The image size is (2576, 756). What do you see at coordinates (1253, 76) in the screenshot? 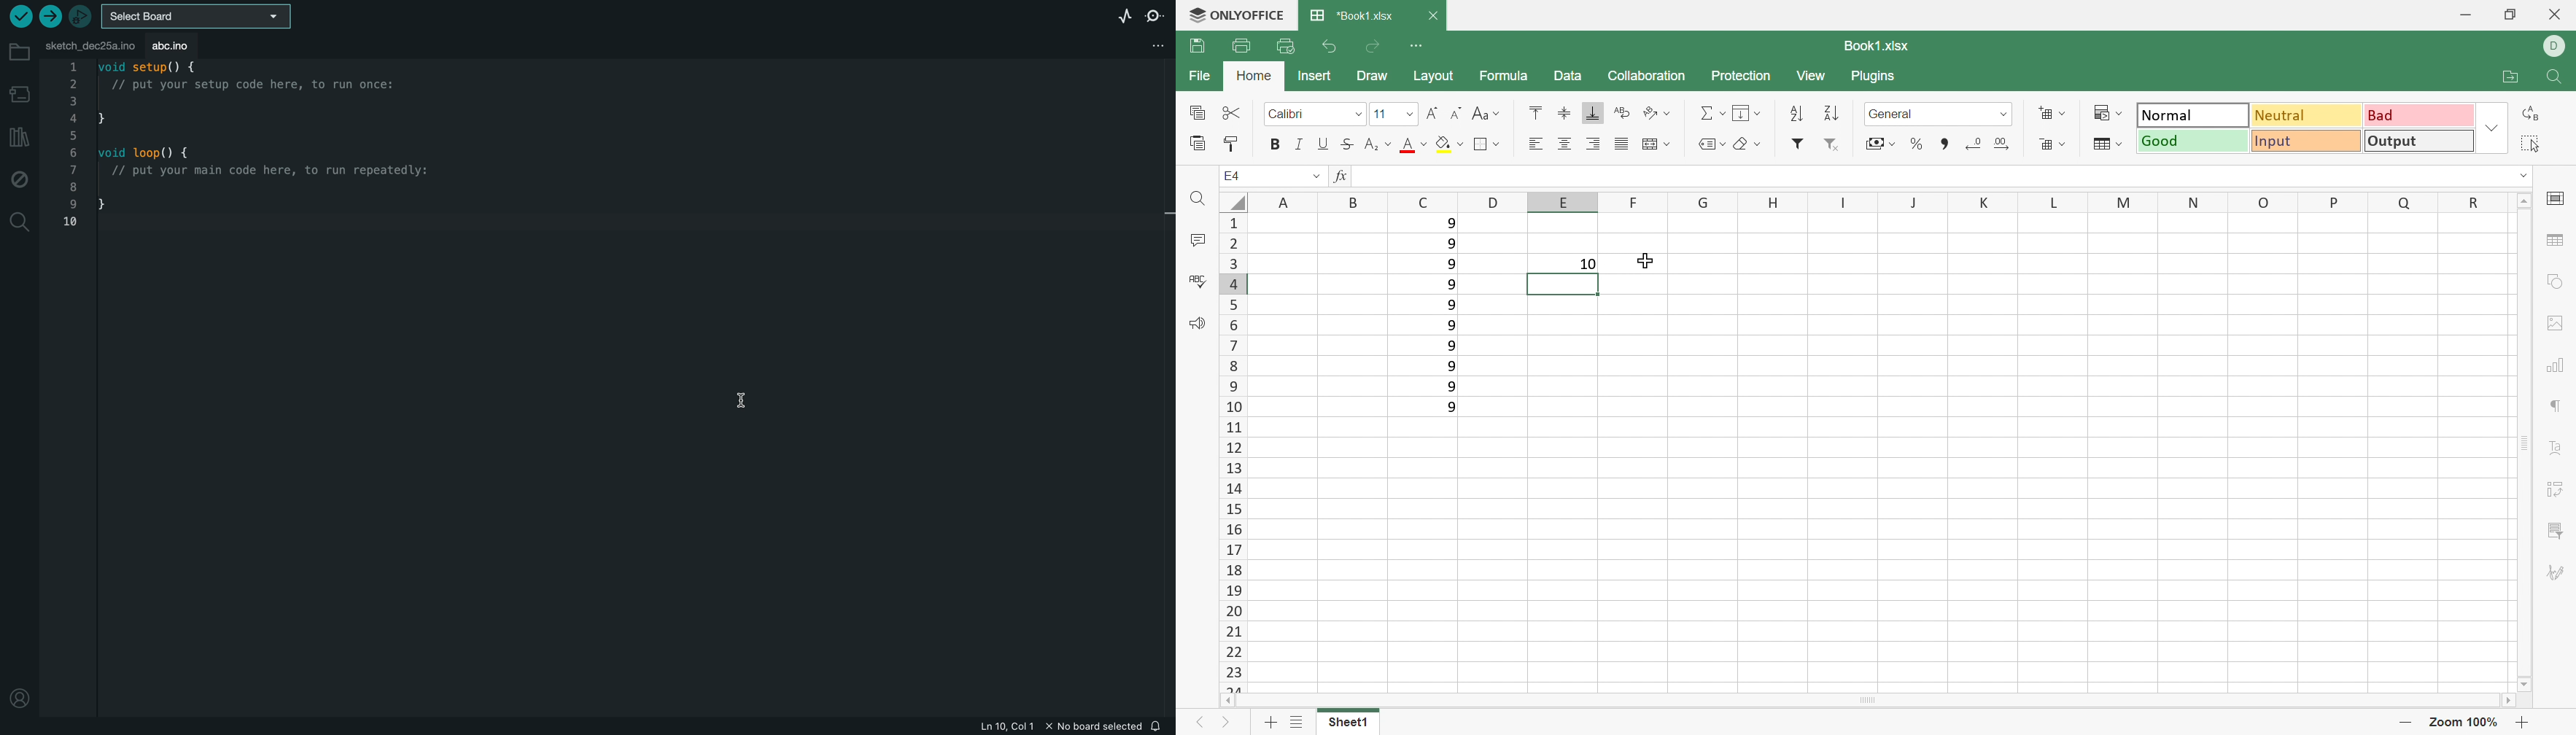
I see `Home` at bounding box center [1253, 76].